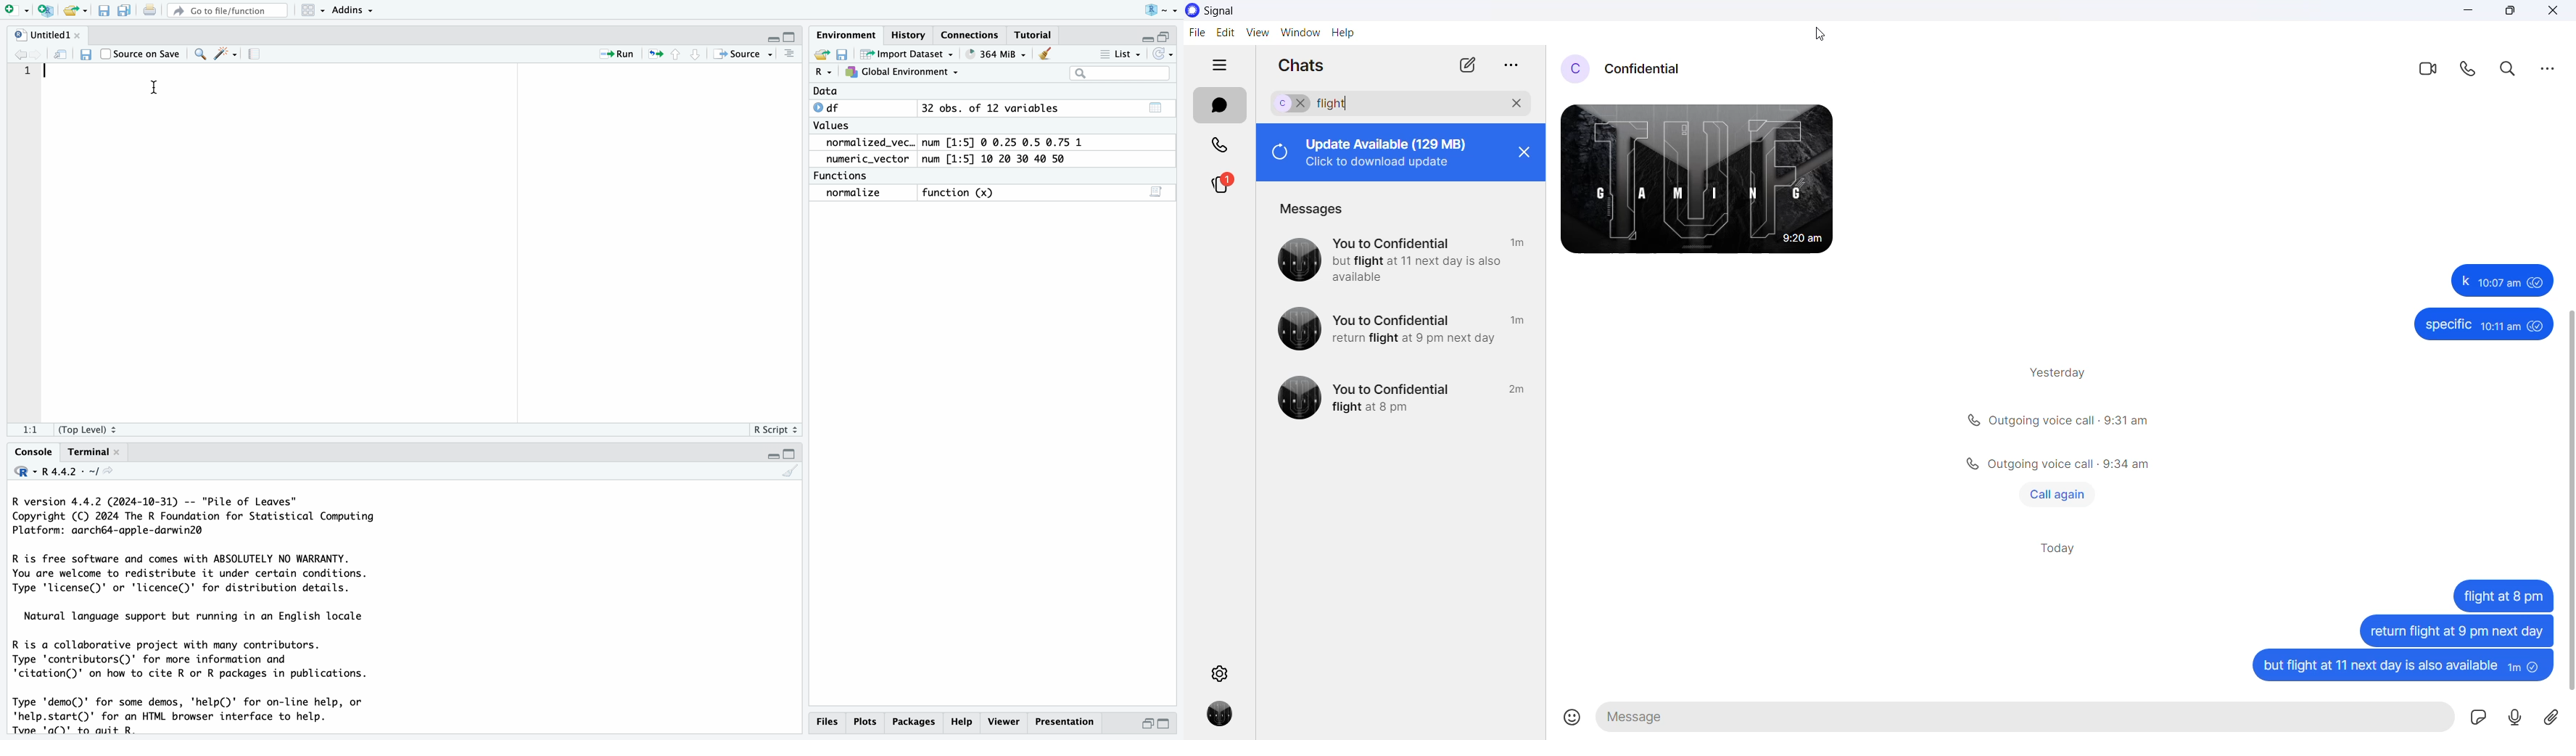 Image resolution: width=2576 pixels, height=756 pixels. I want to click on Top Level, so click(92, 429).